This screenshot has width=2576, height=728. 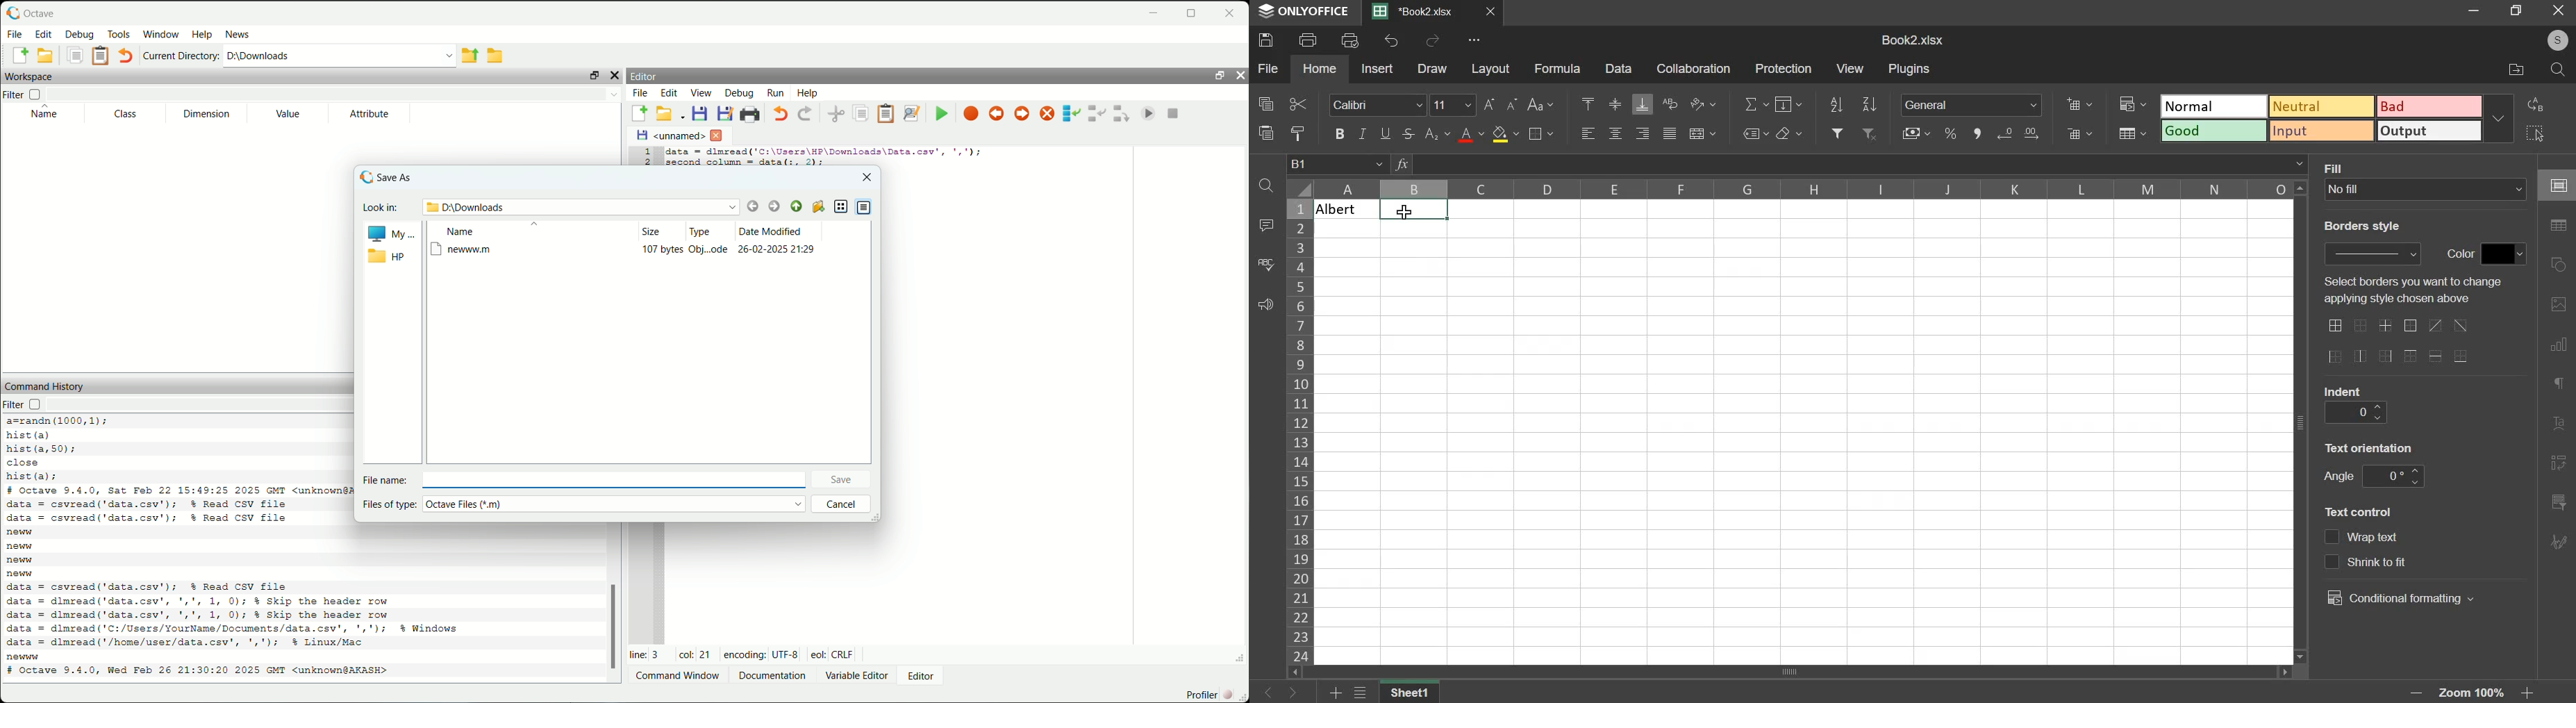 I want to click on previous breakpoint, so click(x=994, y=115).